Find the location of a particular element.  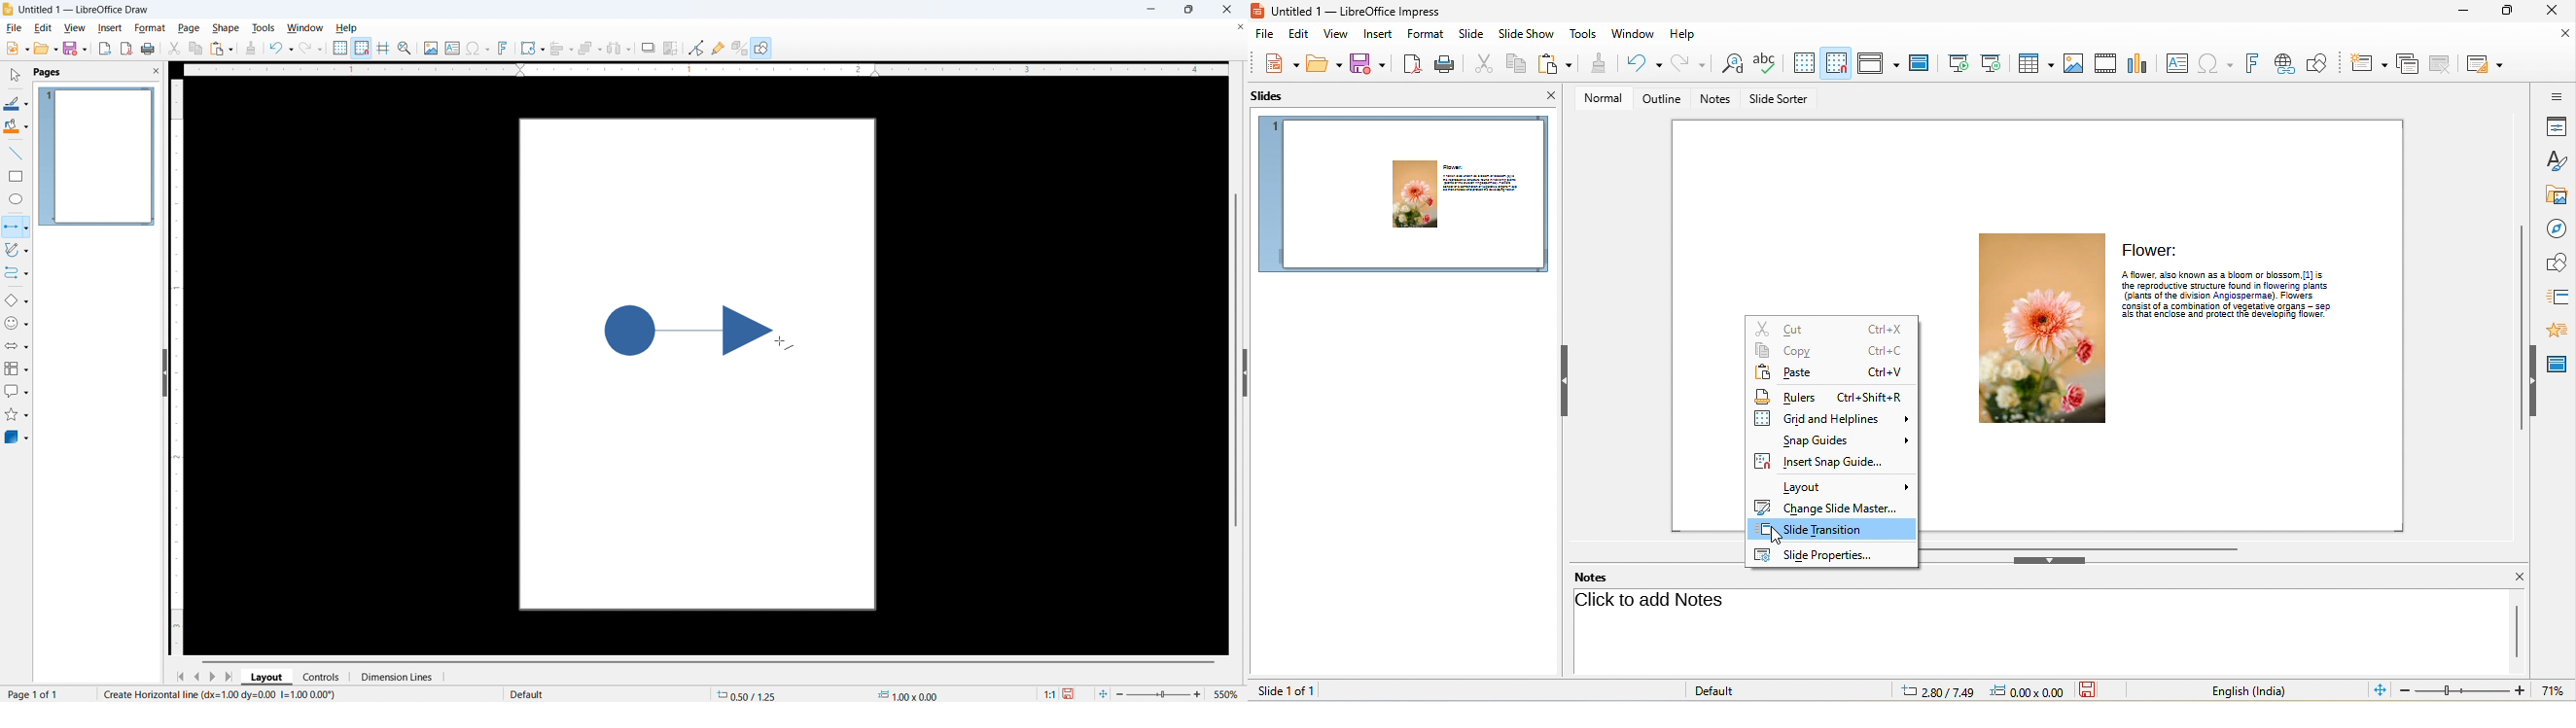

slide transition is located at coordinates (2558, 296).